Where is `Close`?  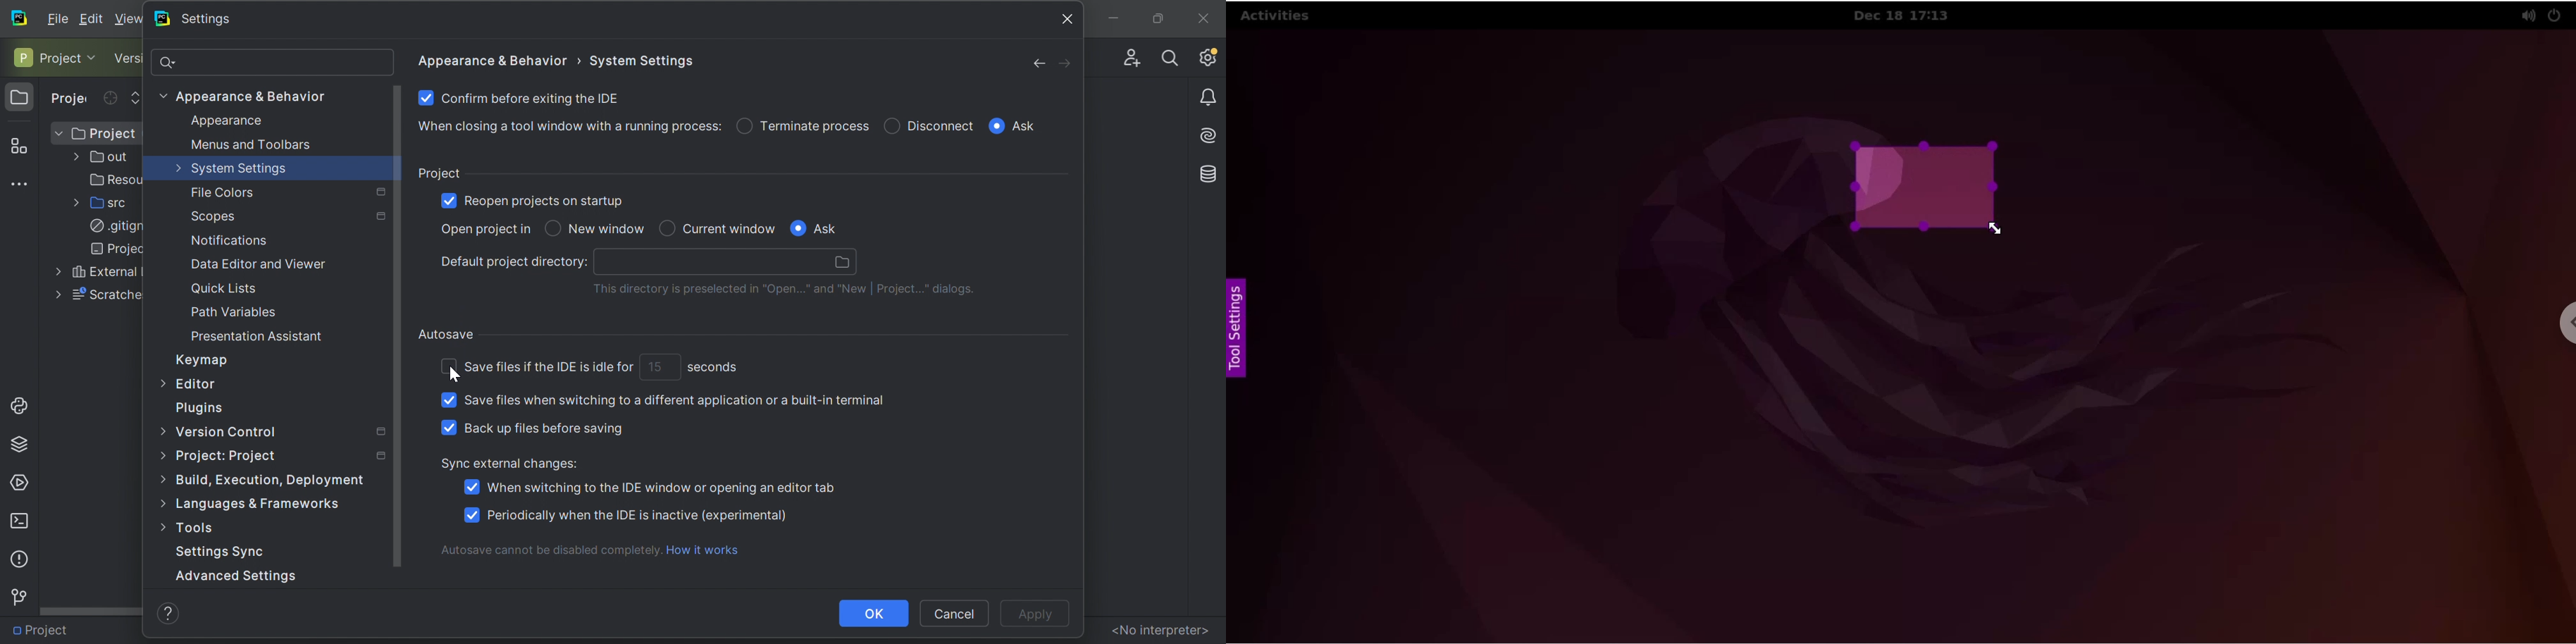 Close is located at coordinates (1070, 18).